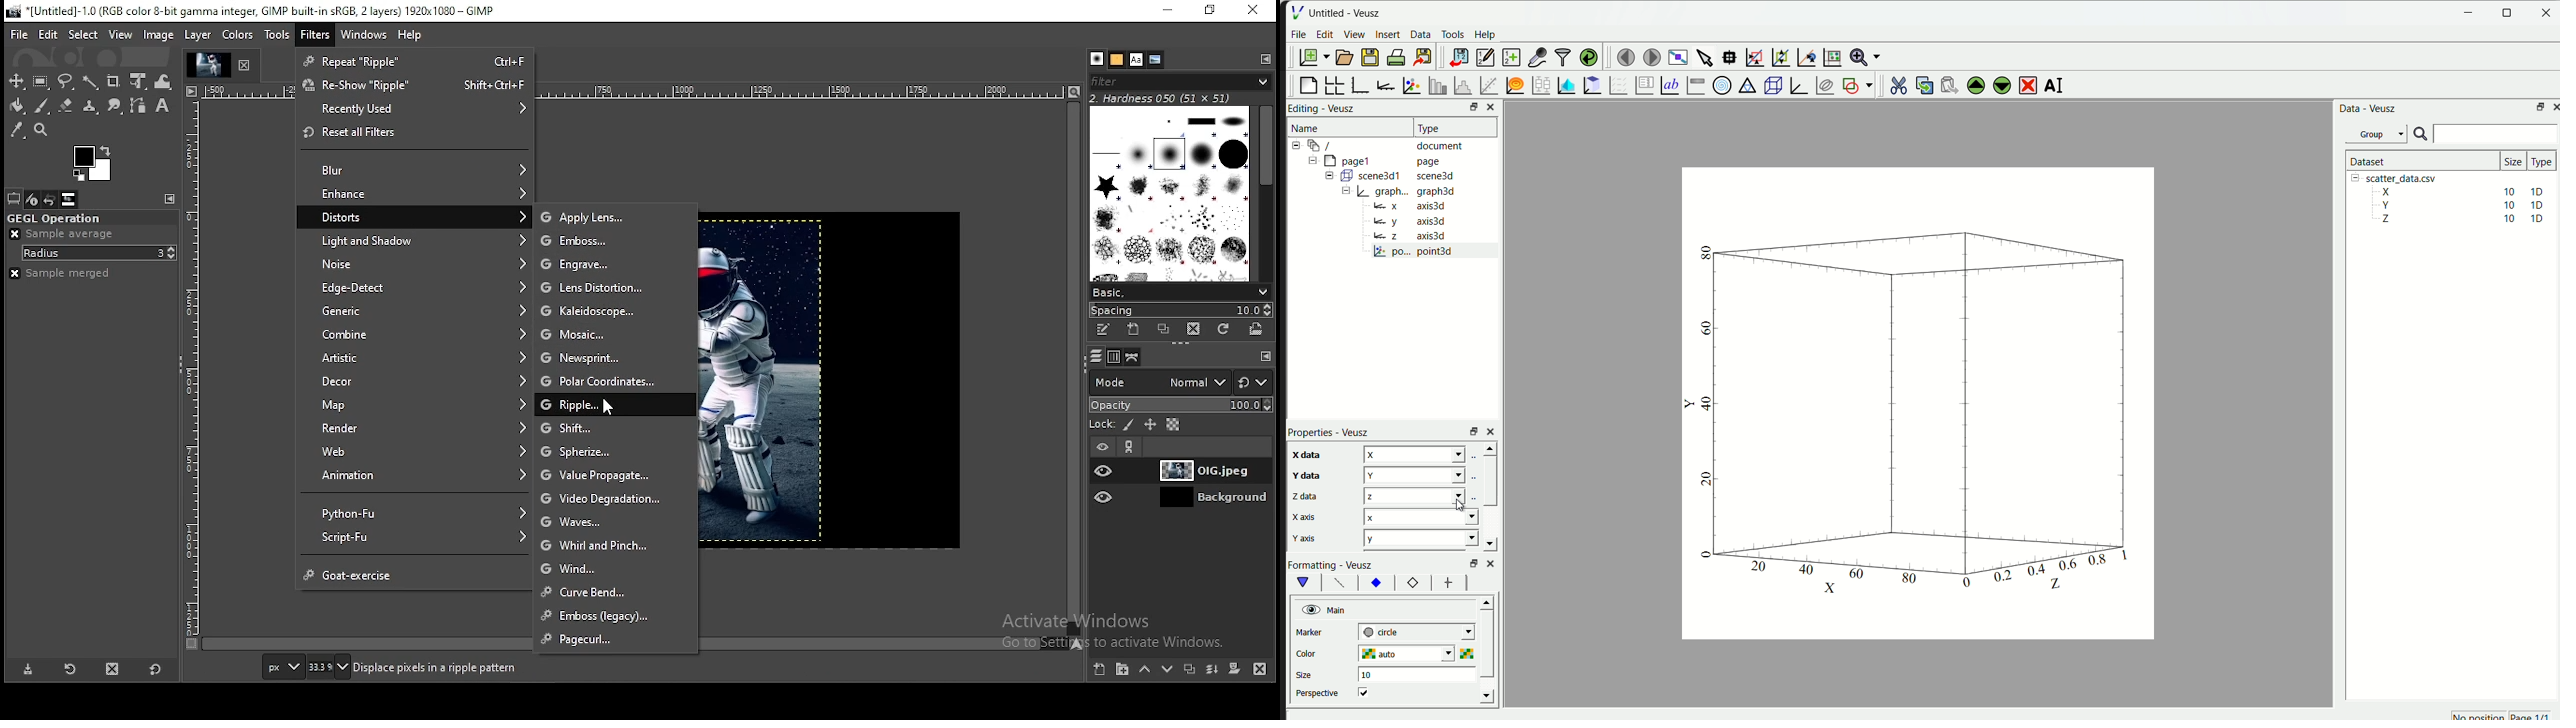 The width and height of the screenshot is (2576, 728). What do you see at coordinates (619, 637) in the screenshot?
I see `pagecurl` at bounding box center [619, 637].